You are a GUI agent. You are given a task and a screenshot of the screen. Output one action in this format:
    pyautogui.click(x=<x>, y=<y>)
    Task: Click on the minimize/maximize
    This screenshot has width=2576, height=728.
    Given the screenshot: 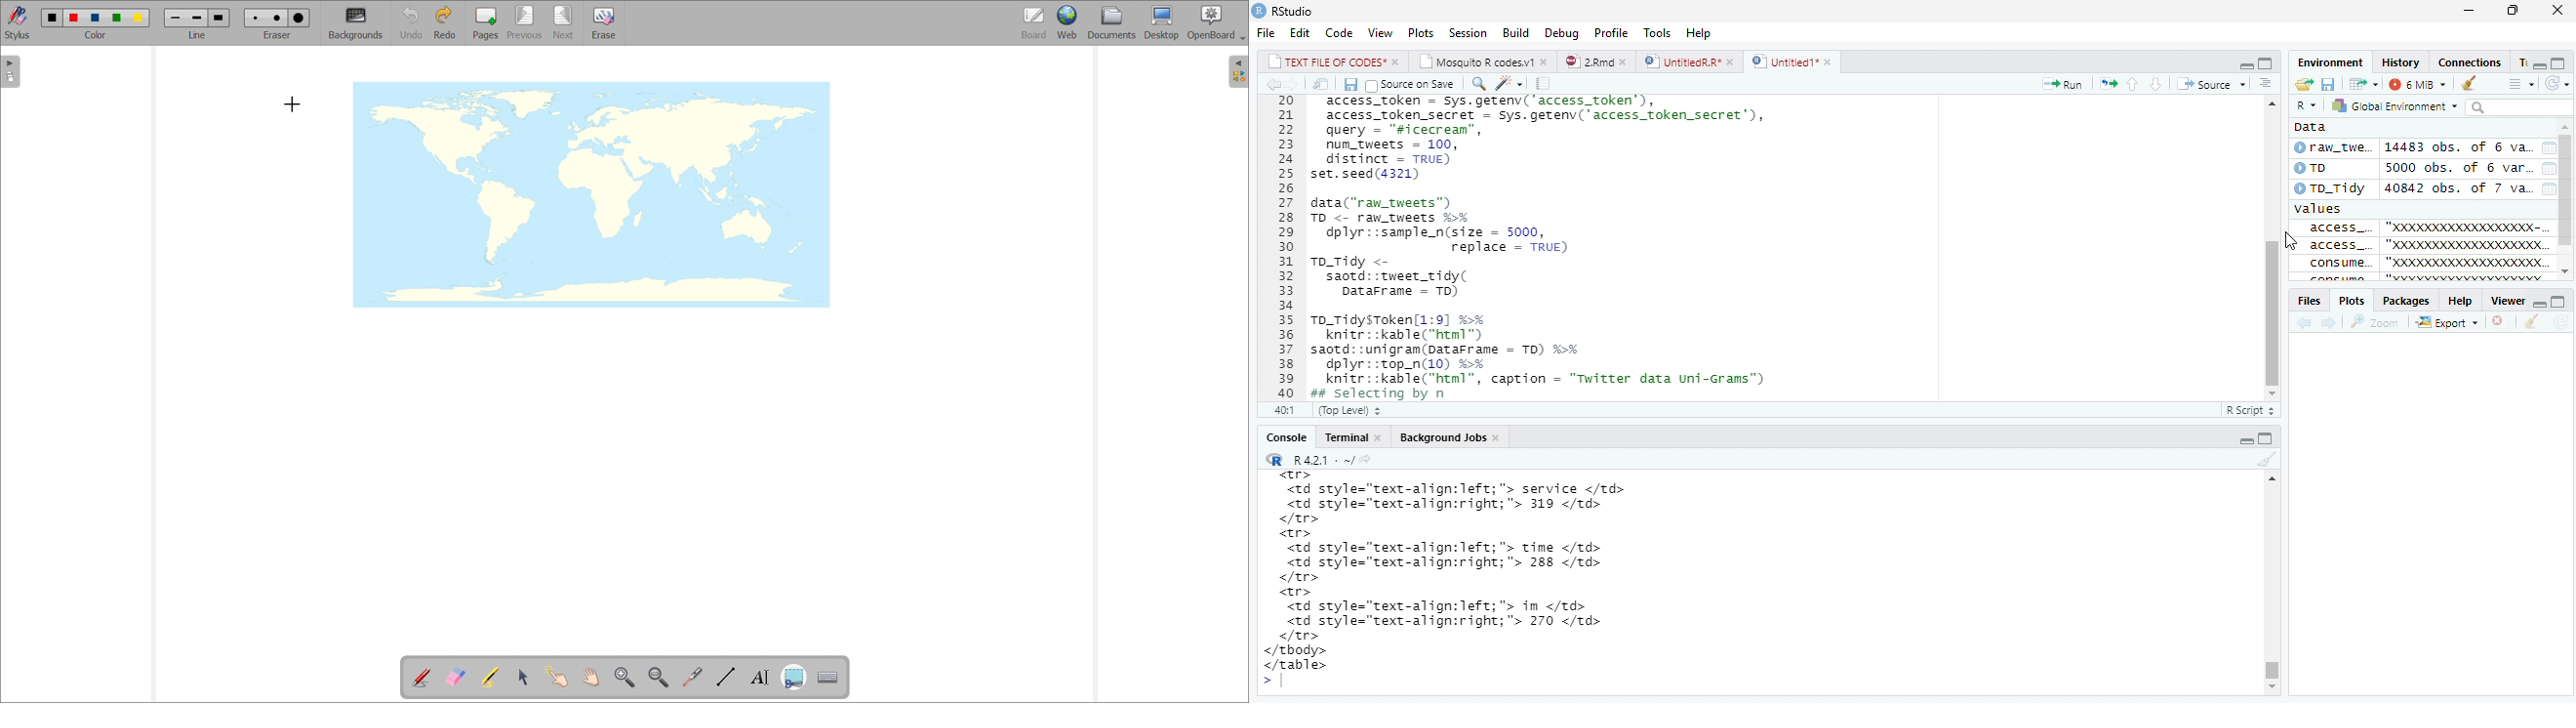 What is the action you would take?
    pyautogui.click(x=2553, y=299)
    